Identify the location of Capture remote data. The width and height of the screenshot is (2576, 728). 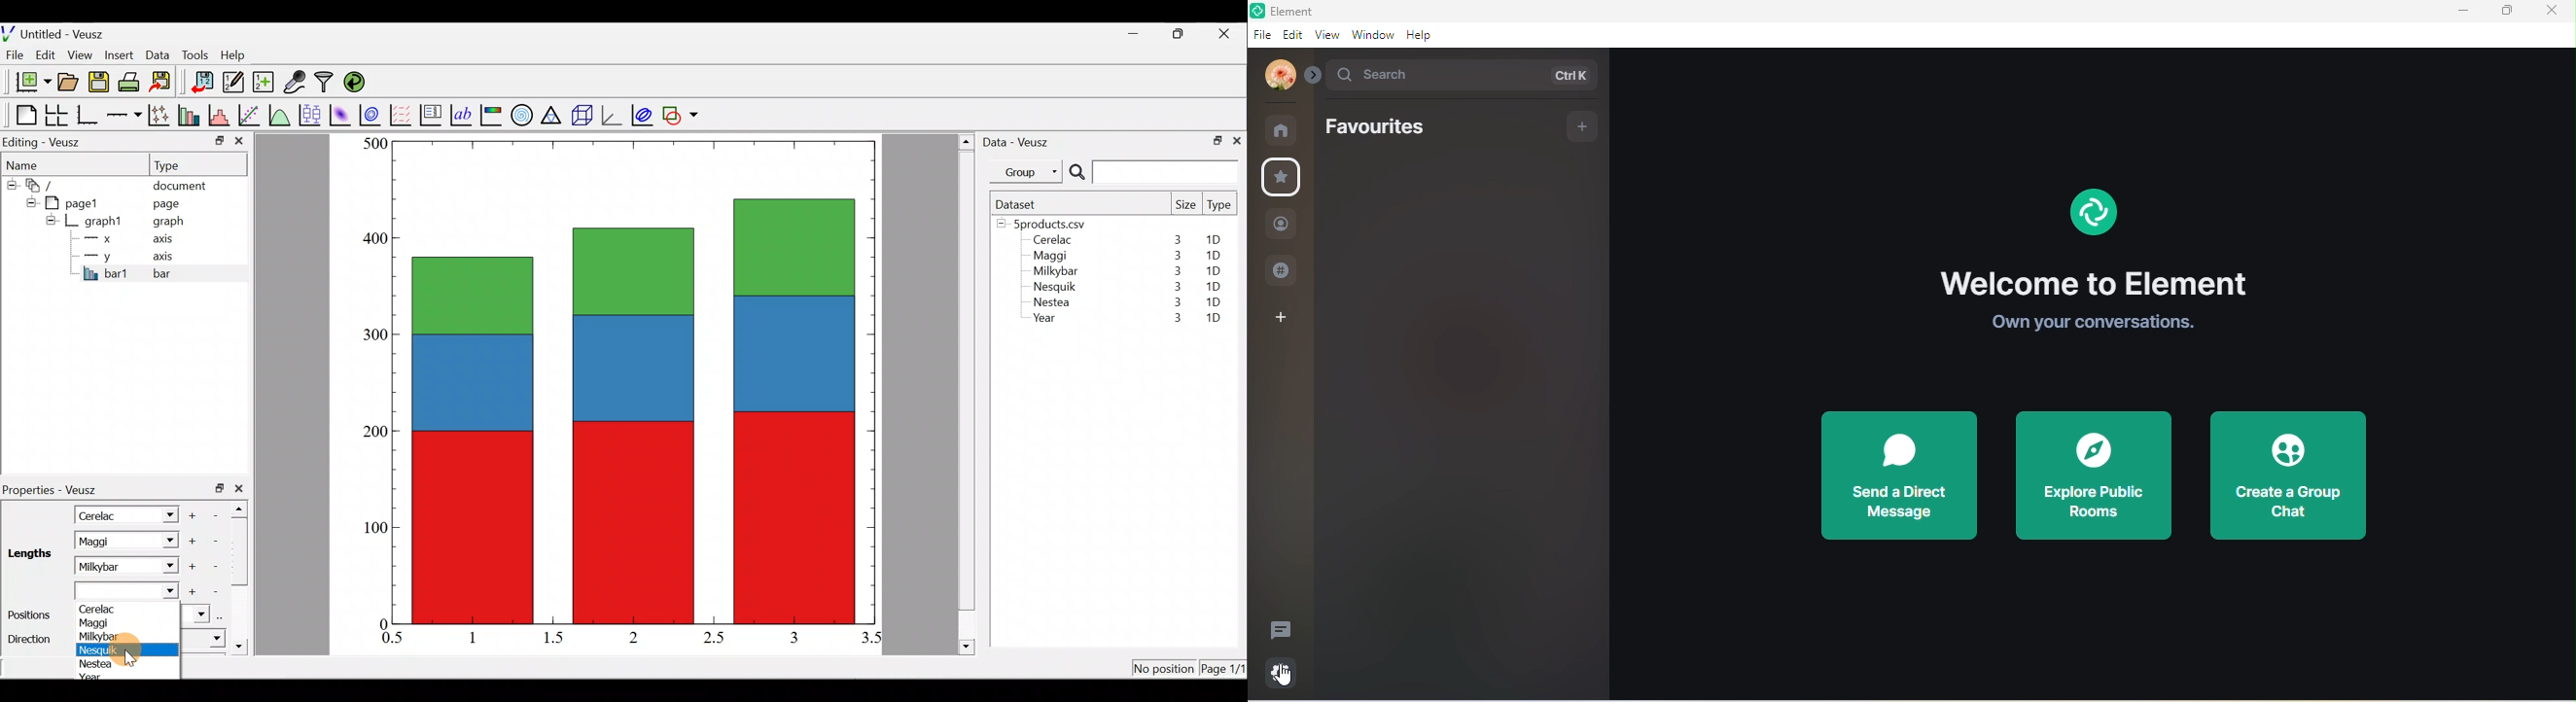
(296, 83).